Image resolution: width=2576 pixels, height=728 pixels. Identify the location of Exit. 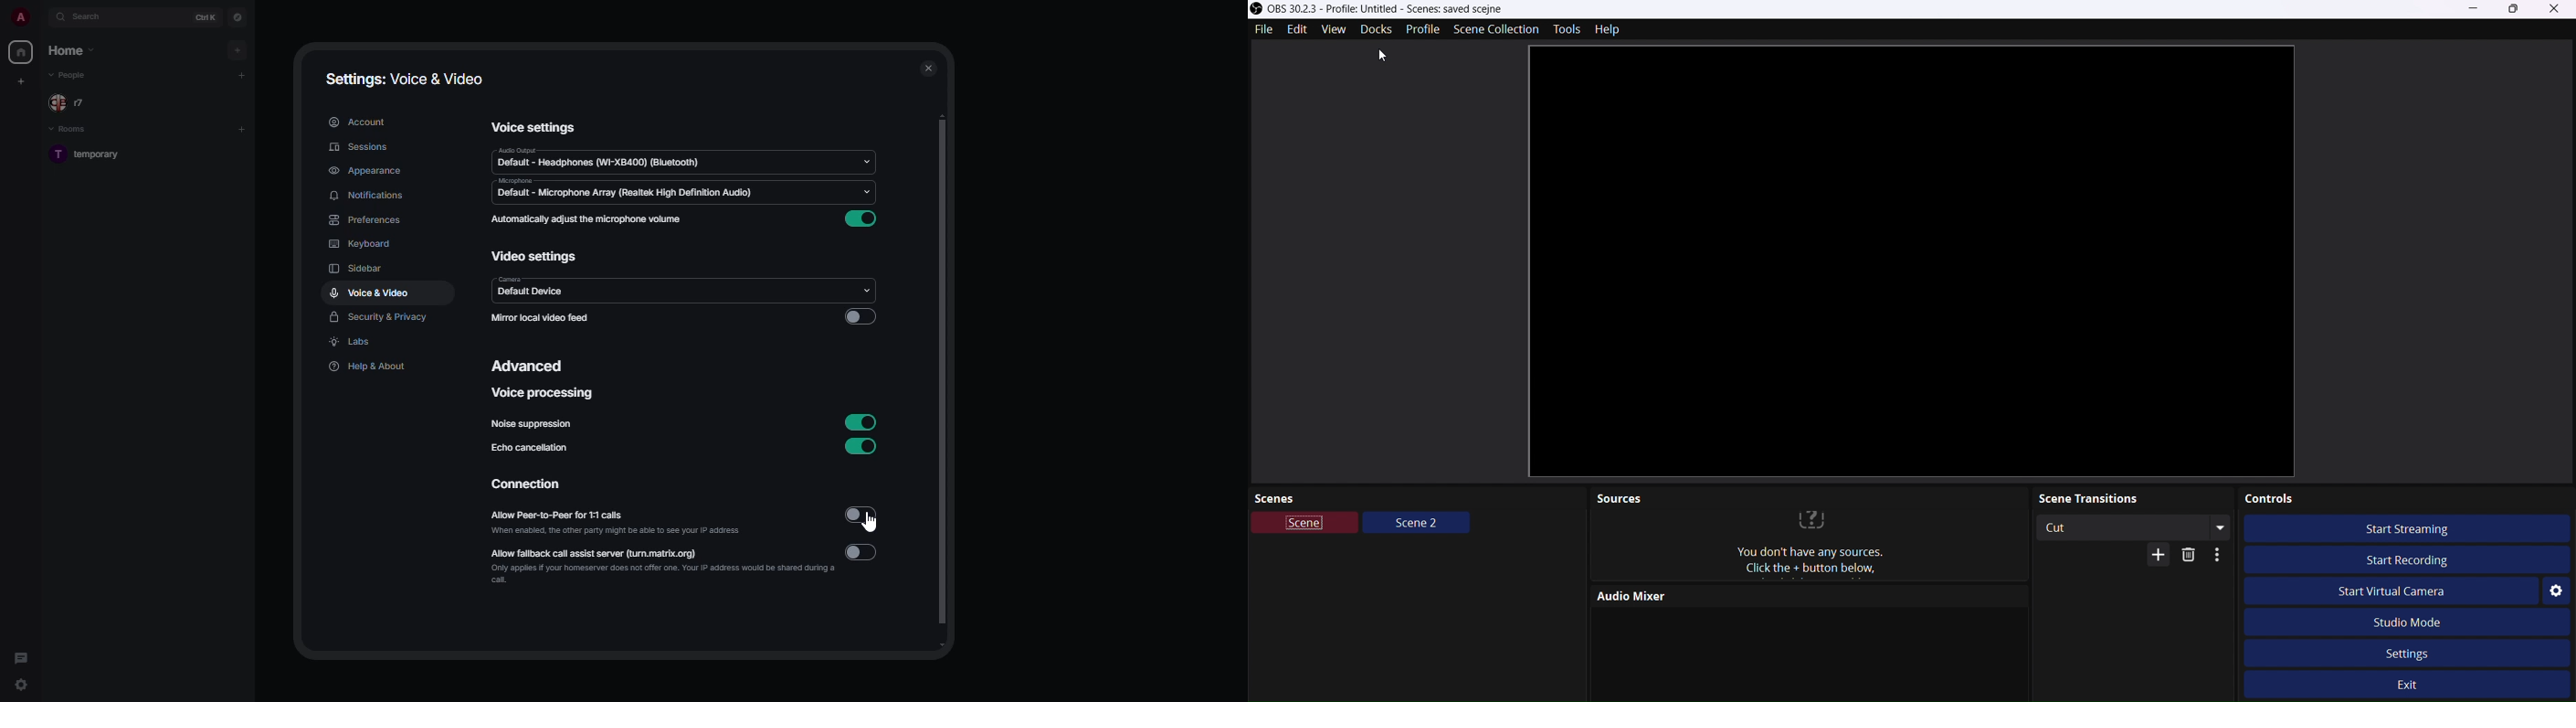
(2419, 687).